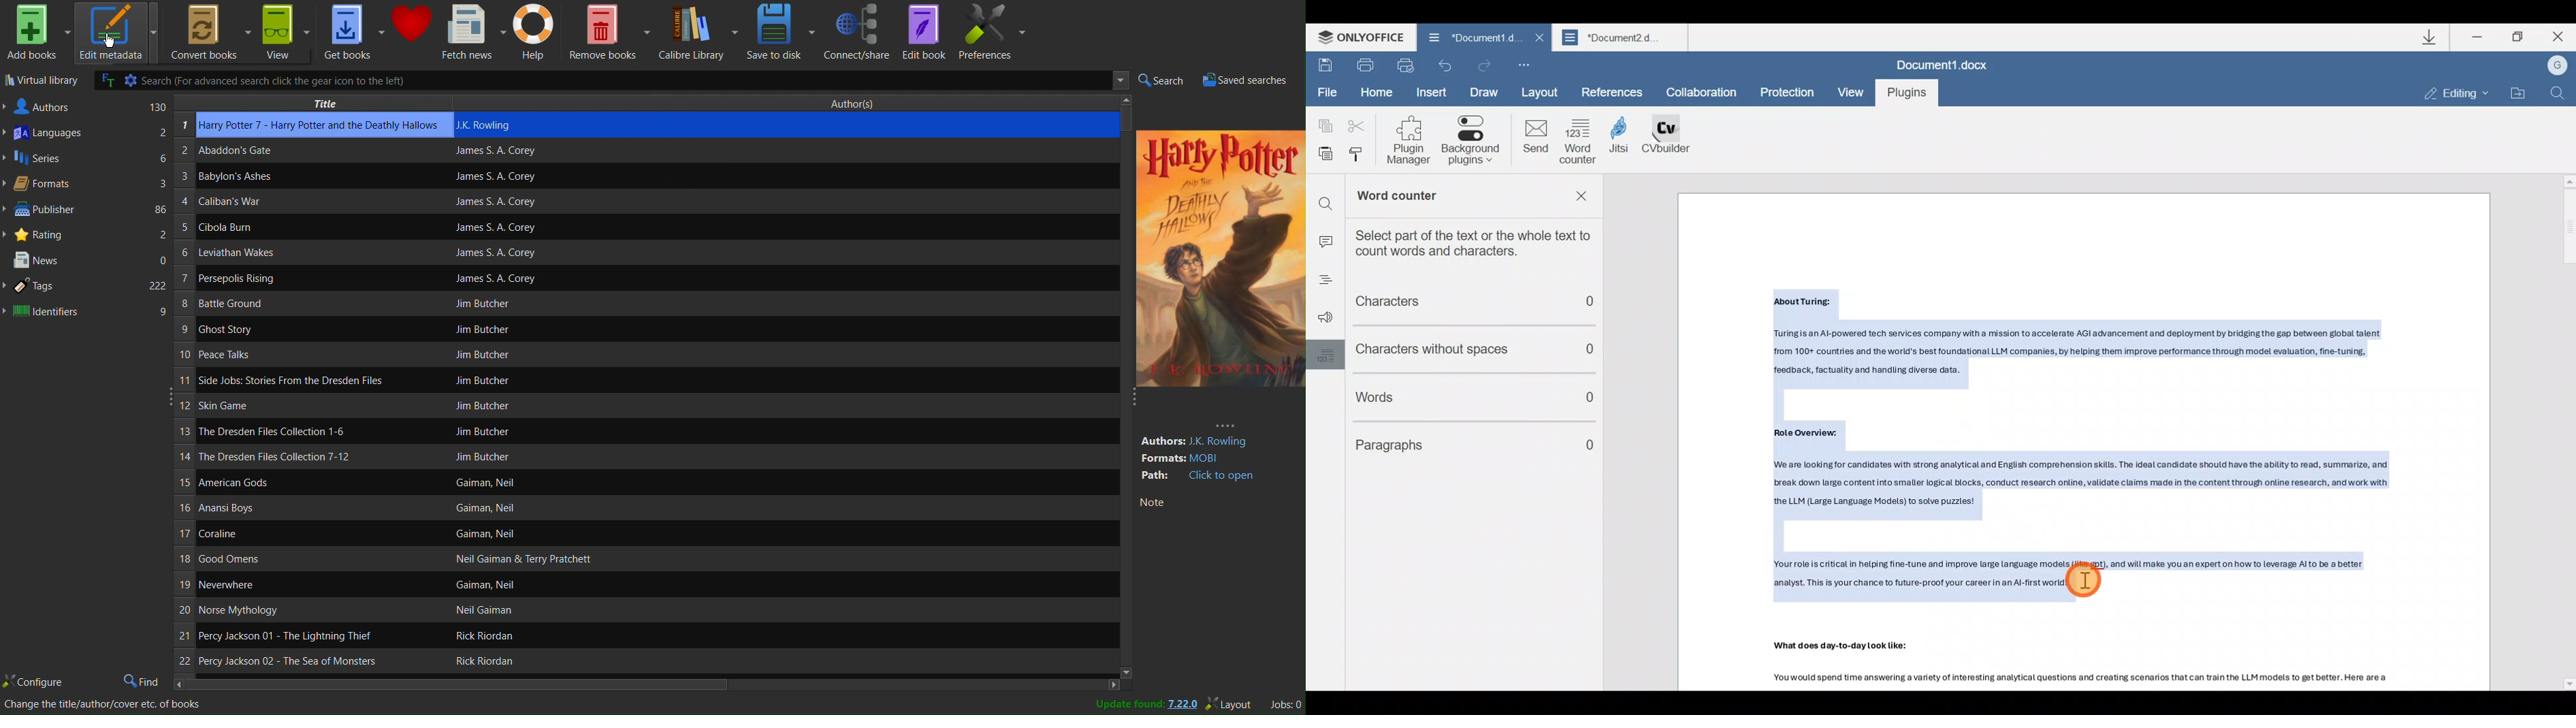 This screenshot has height=728, width=2576. Describe the element at coordinates (611, 432) in the screenshot. I see `Author’s name` at that location.